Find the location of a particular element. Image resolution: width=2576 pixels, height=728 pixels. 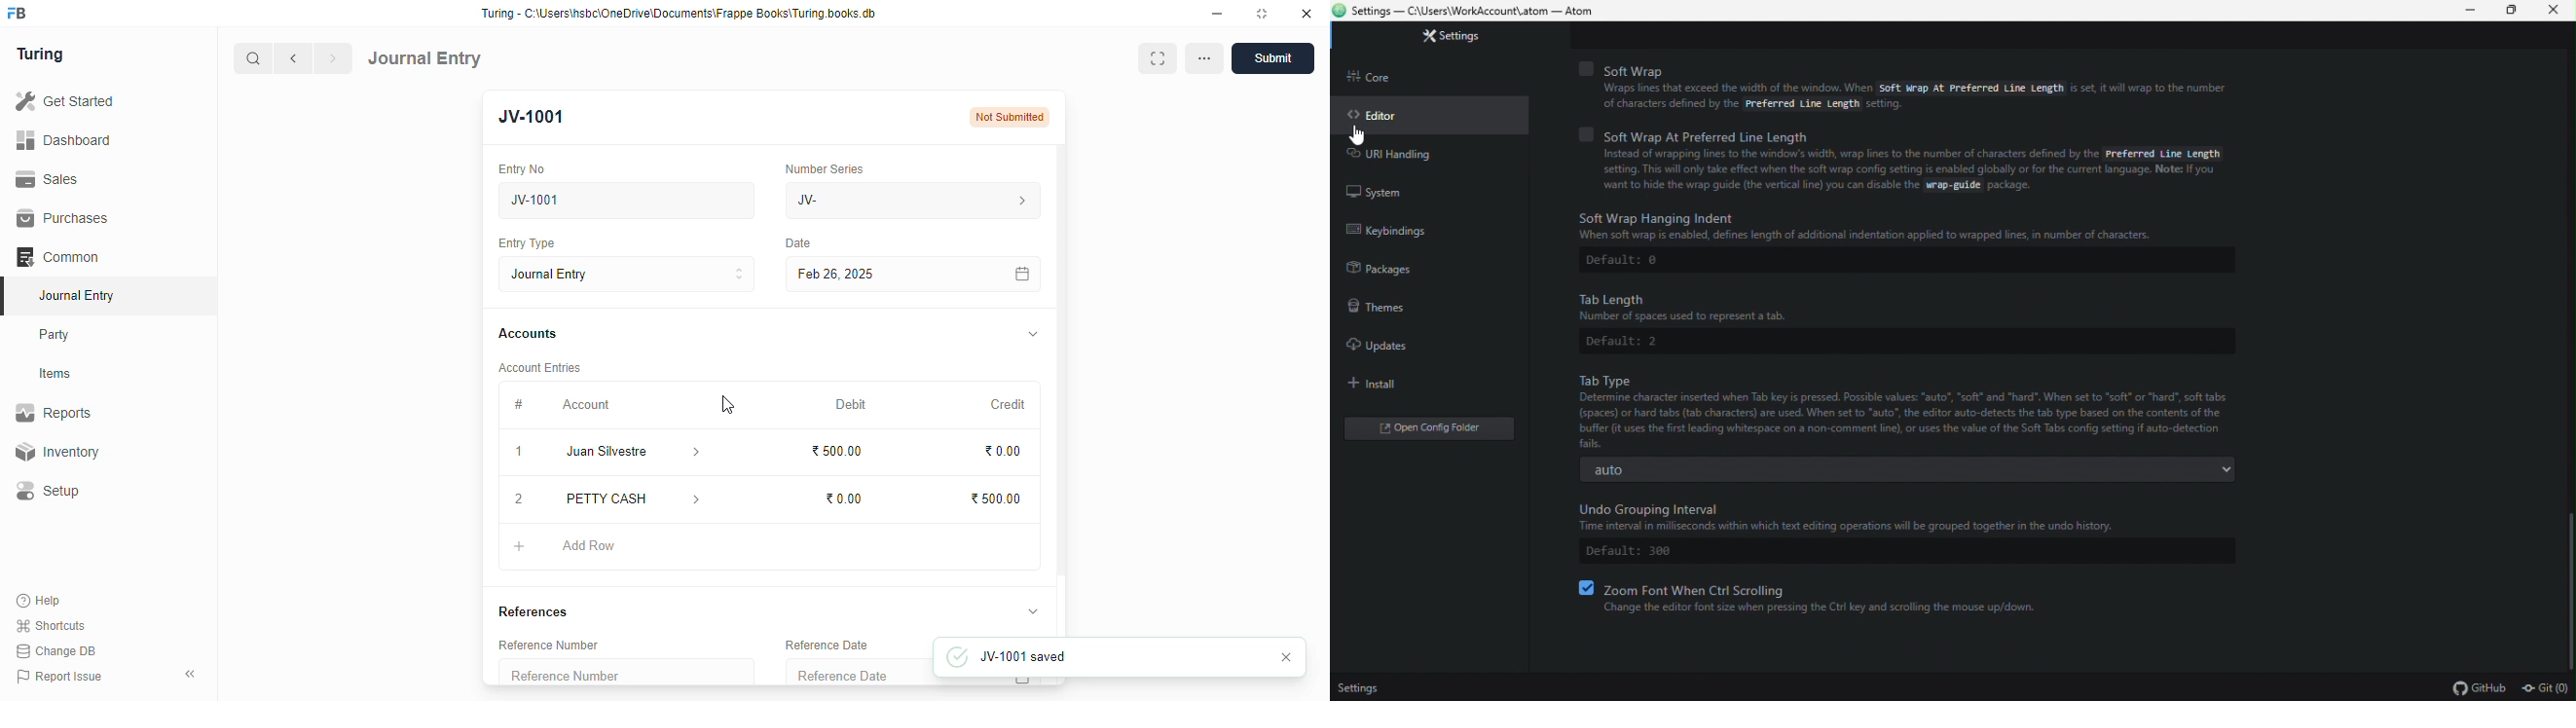

search is located at coordinates (254, 58).